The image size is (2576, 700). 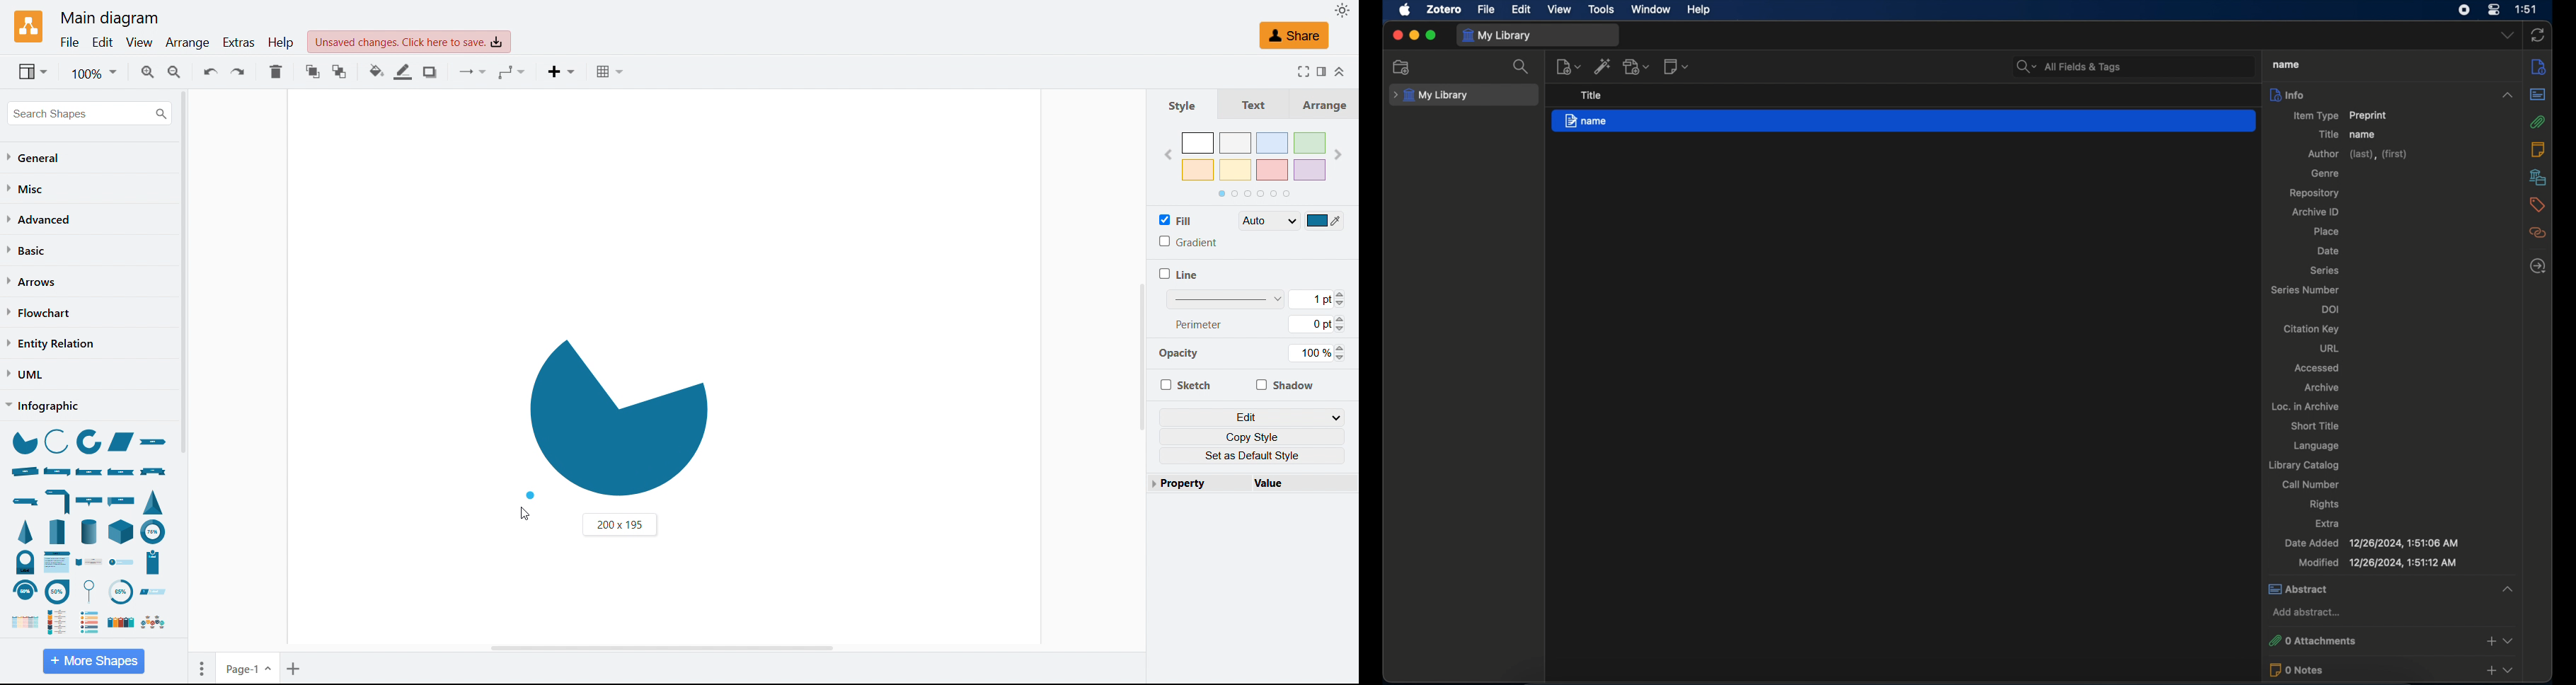 What do you see at coordinates (2313, 329) in the screenshot?
I see `citation key` at bounding box center [2313, 329].